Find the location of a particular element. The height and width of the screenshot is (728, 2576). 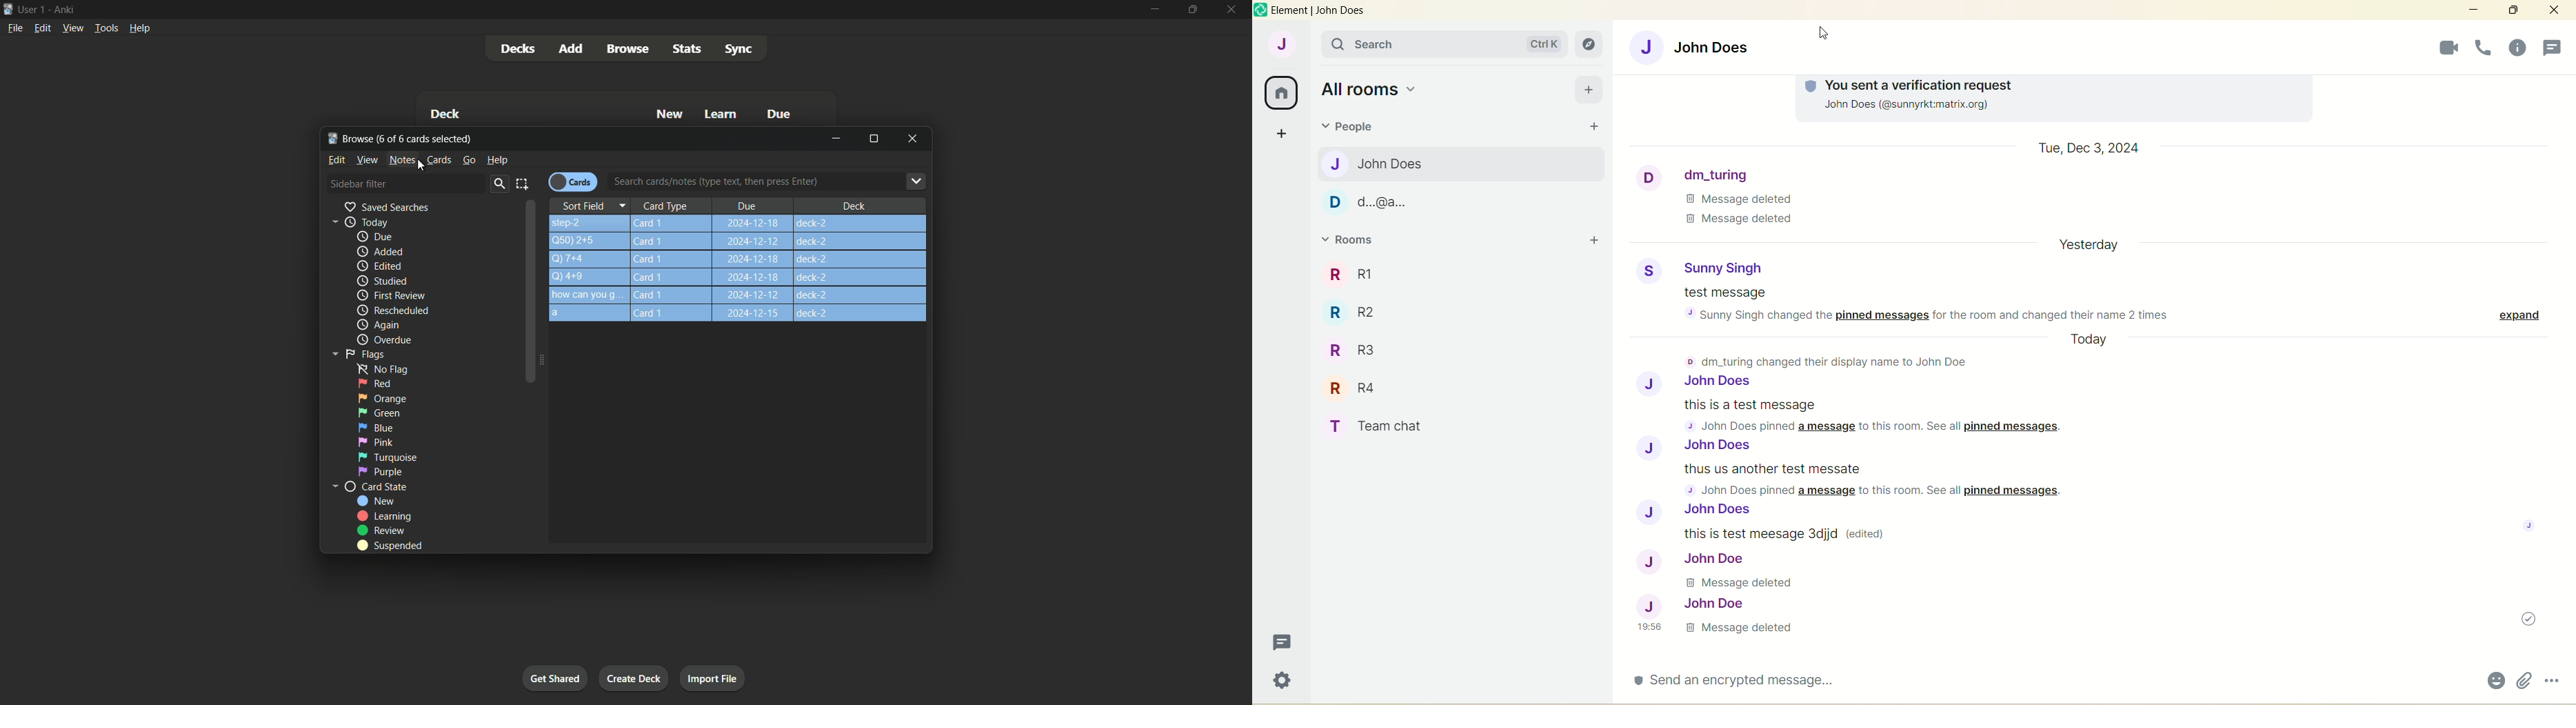

est message
+ Sunny Singh changed the pinned messages for the room and changed their name 2 times is located at coordinates (1924, 304).